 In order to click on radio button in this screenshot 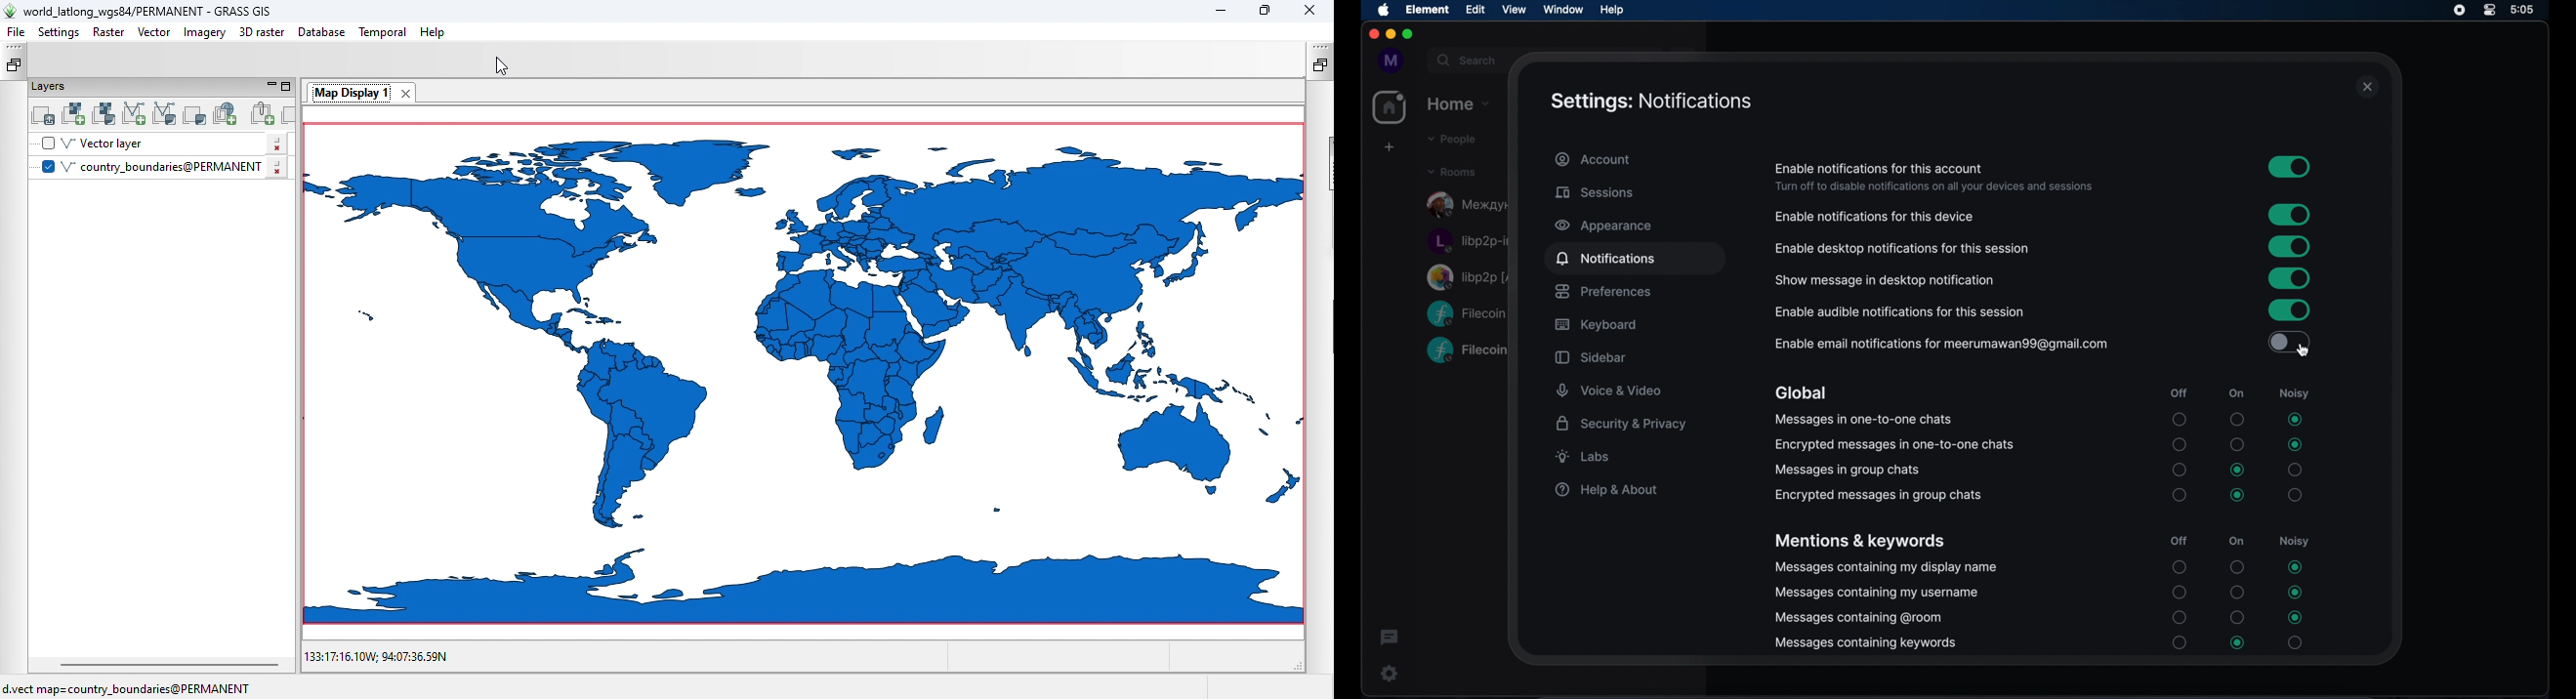, I will do `click(2238, 444)`.